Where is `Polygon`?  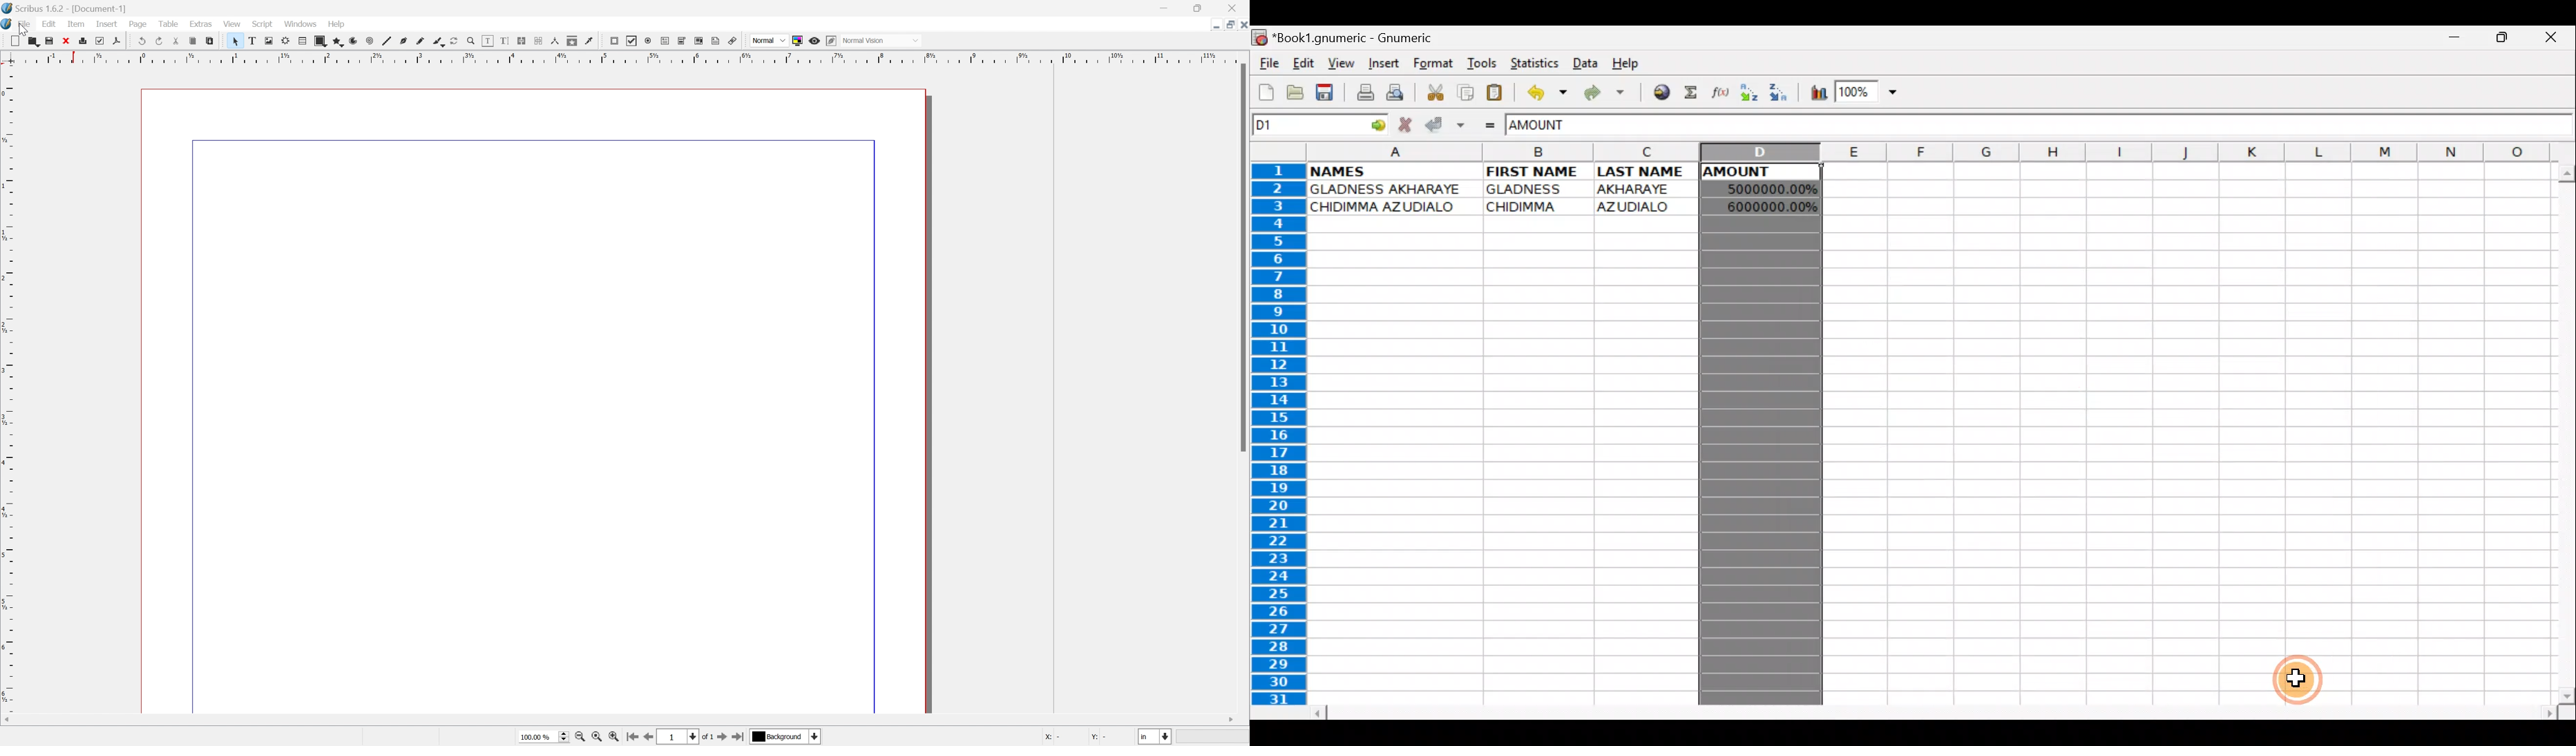
Polygon is located at coordinates (335, 41).